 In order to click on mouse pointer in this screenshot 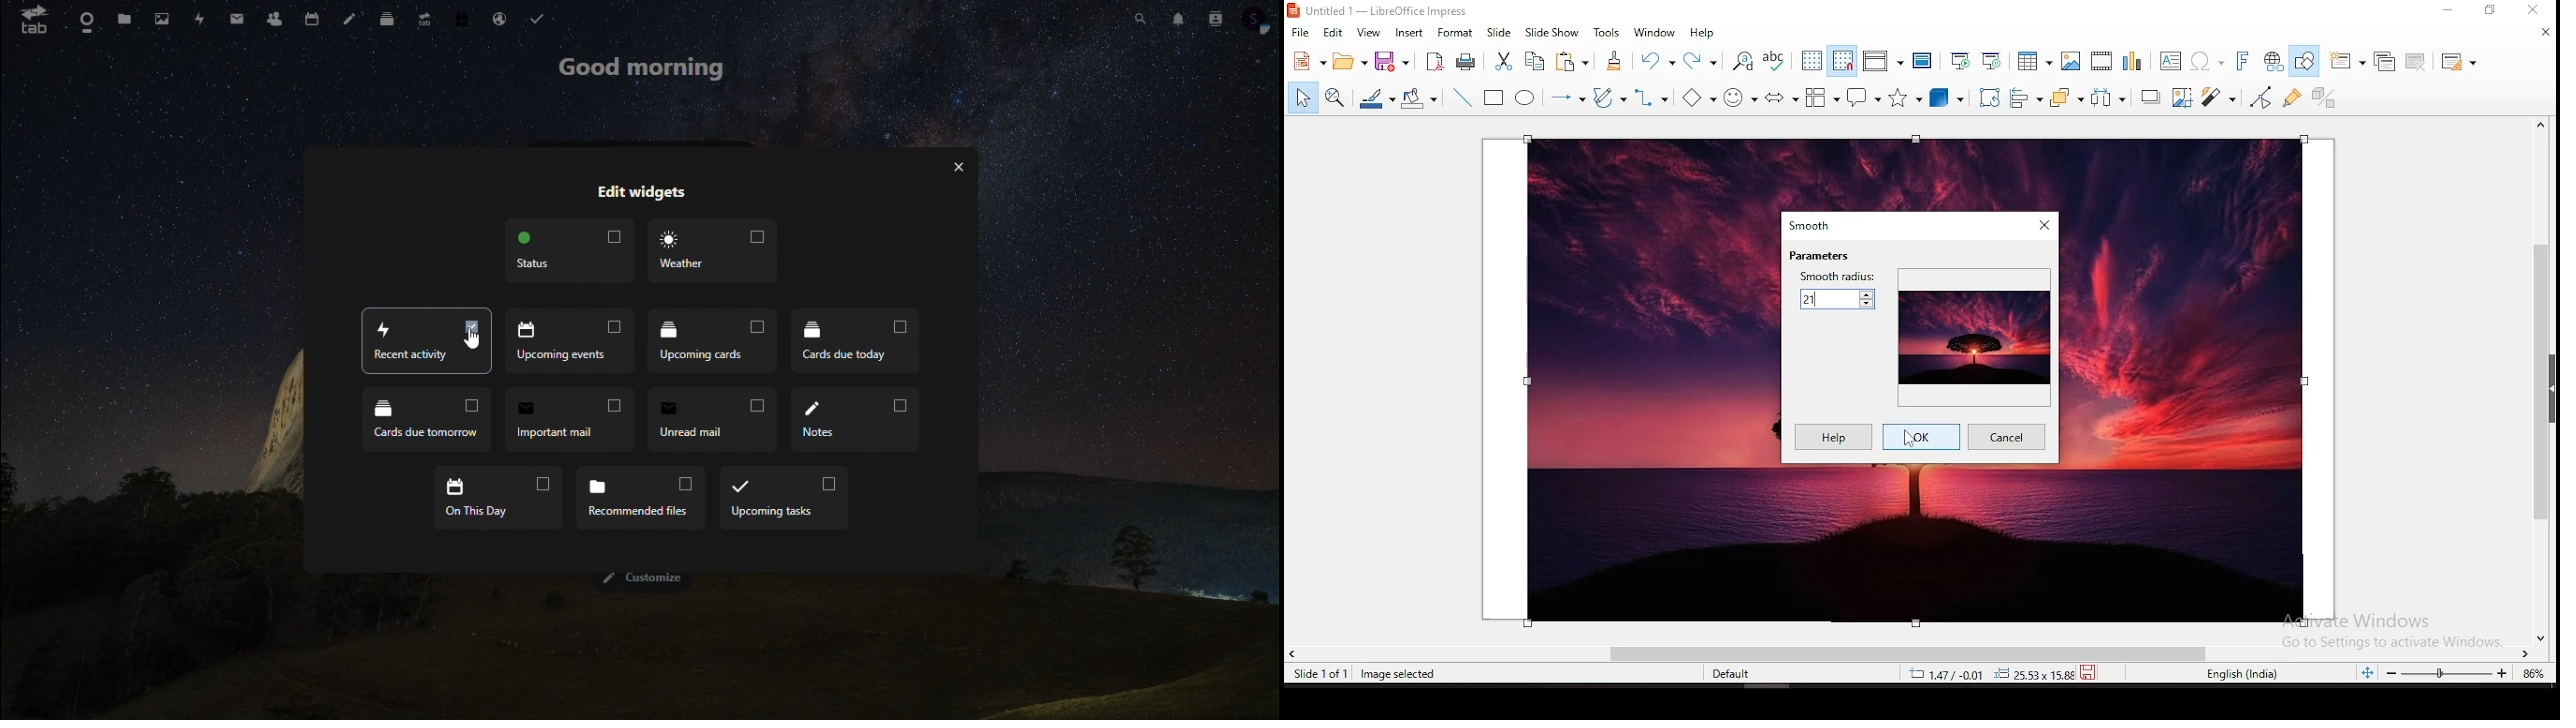, I will do `click(1912, 441)`.